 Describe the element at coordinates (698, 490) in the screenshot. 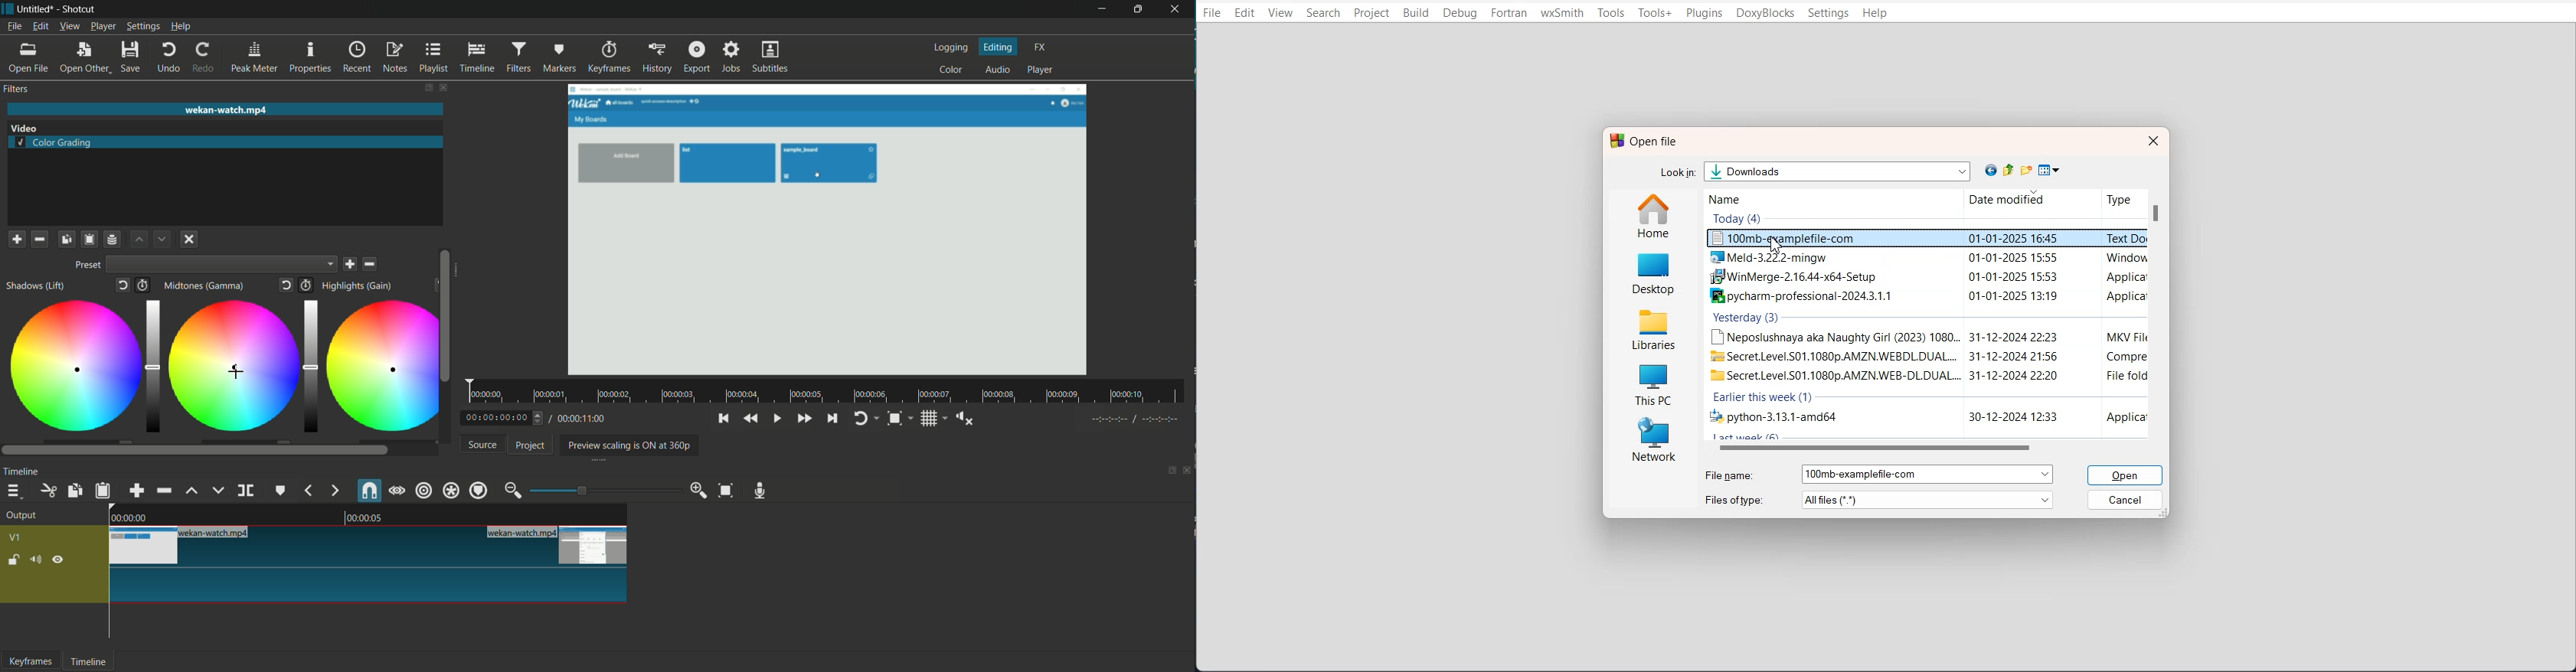

I see `zoom in` at that location.